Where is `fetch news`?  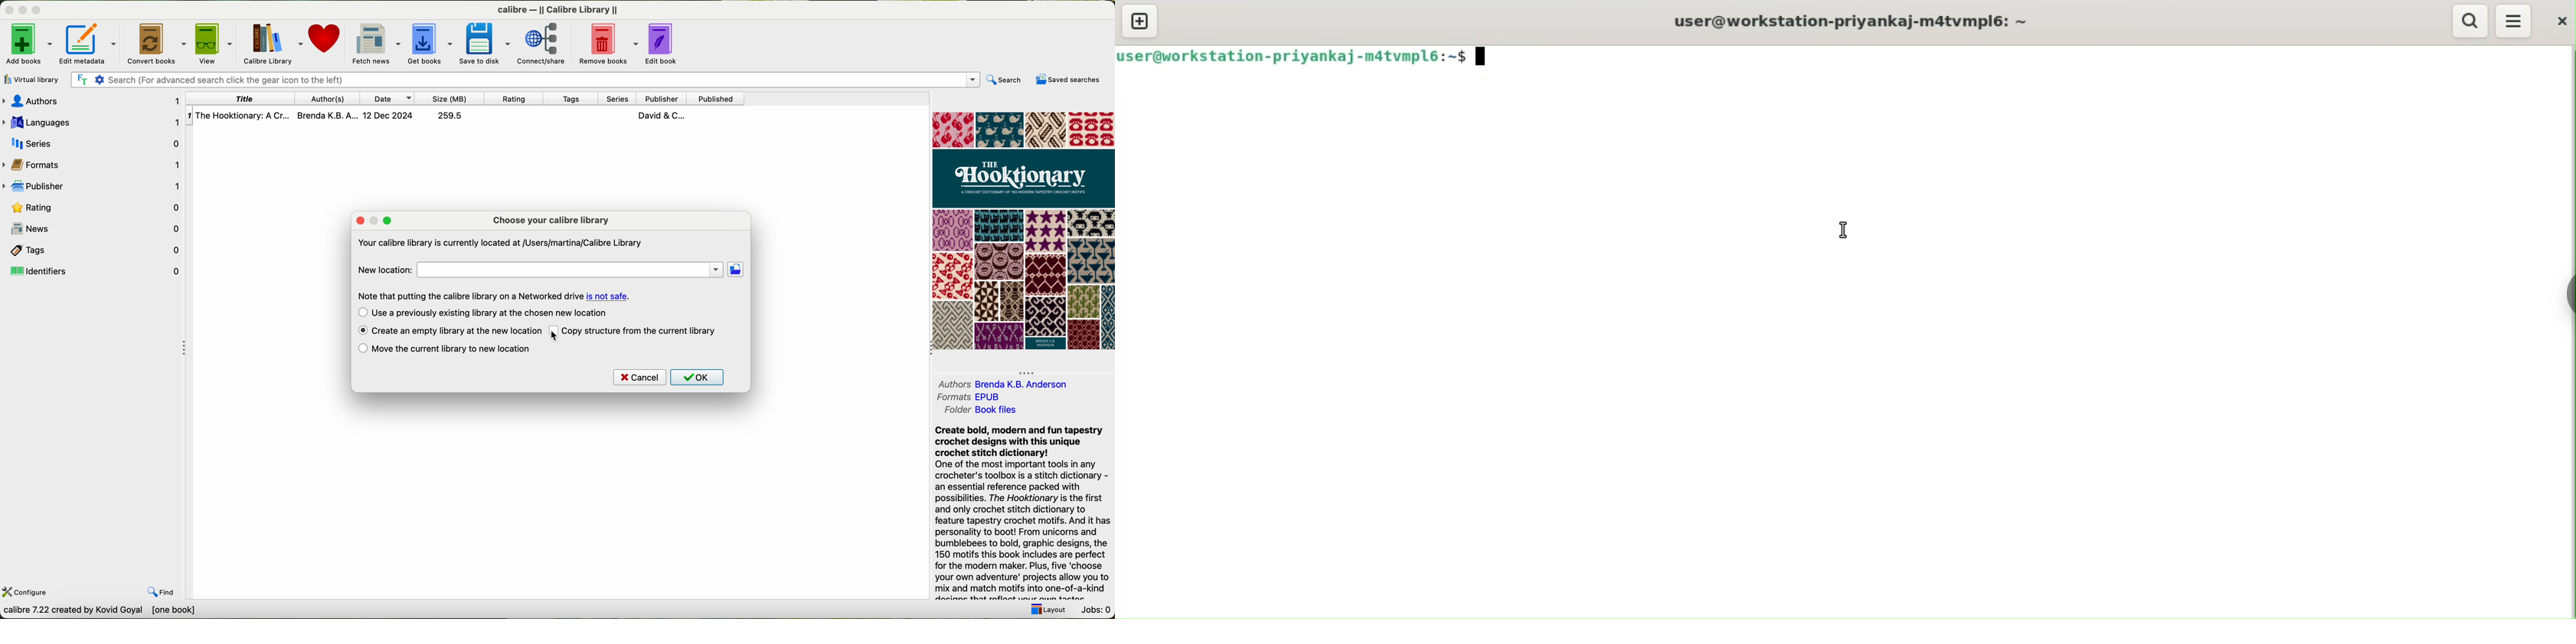 fetch news is located at coordinates (377, 44).